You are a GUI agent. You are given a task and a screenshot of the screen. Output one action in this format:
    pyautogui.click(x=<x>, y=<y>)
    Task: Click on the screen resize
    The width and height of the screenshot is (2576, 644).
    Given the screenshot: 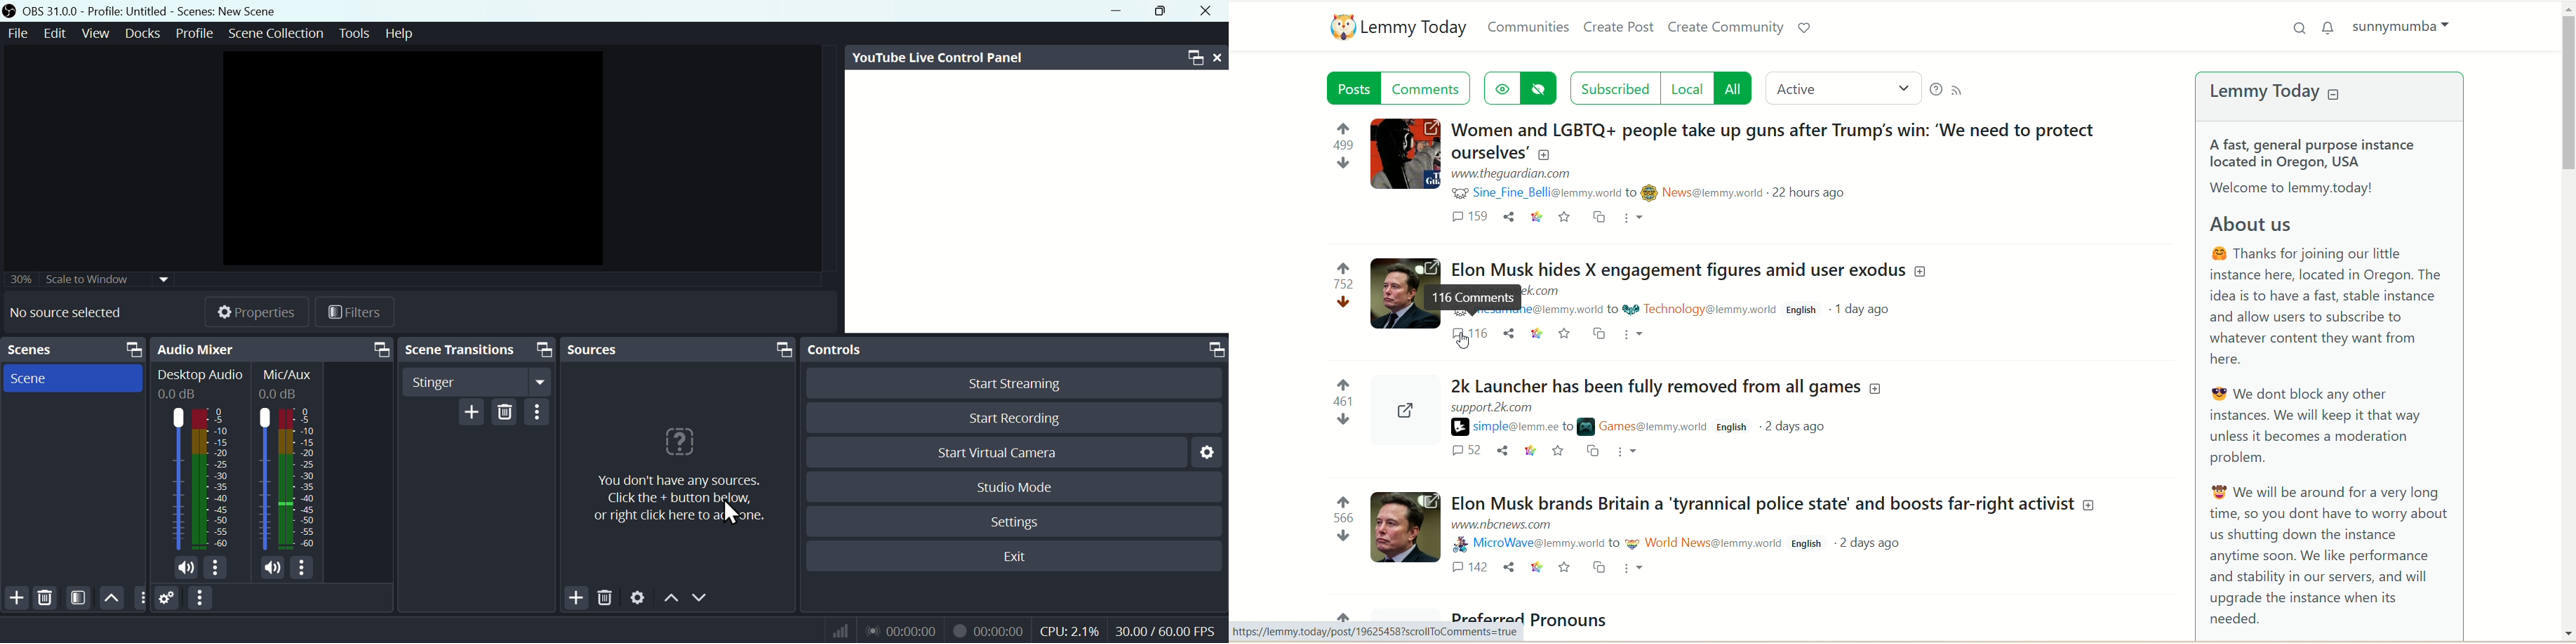 What is the action you would take?
    pyautogui.click(x=380, y=348)
    